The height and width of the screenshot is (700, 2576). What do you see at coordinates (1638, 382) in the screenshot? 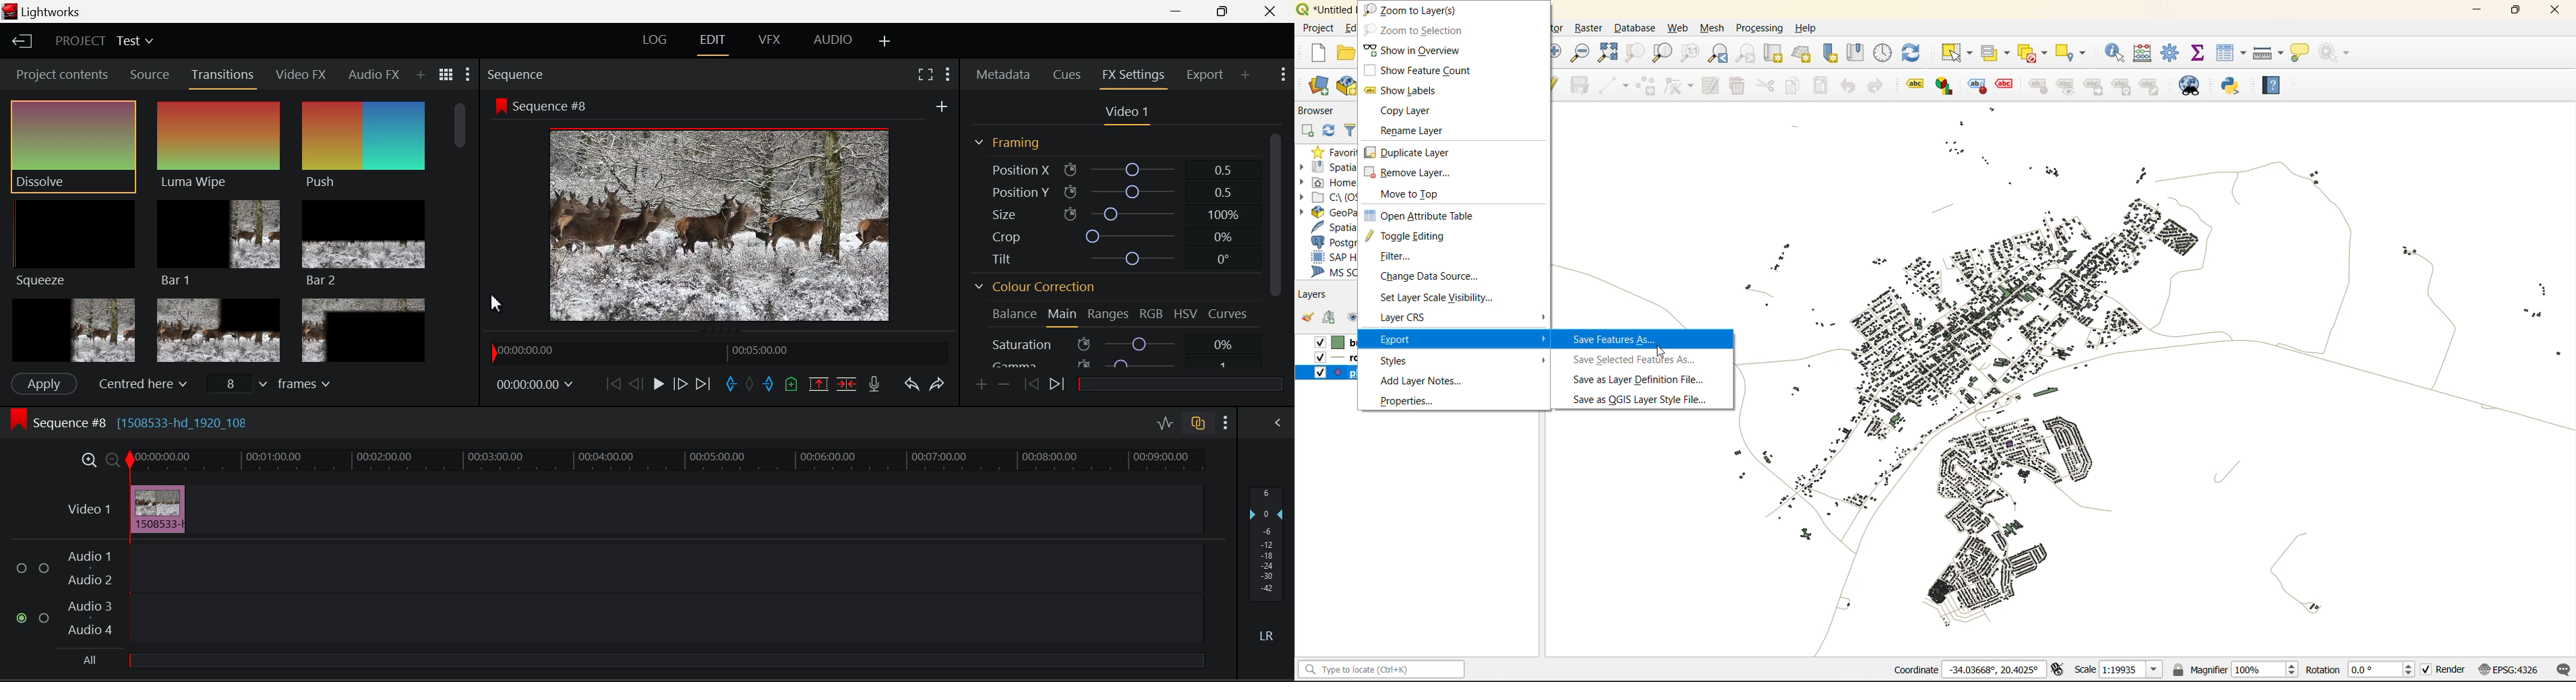
I see `save as layer definition file` at bounding box center [1638, 382].